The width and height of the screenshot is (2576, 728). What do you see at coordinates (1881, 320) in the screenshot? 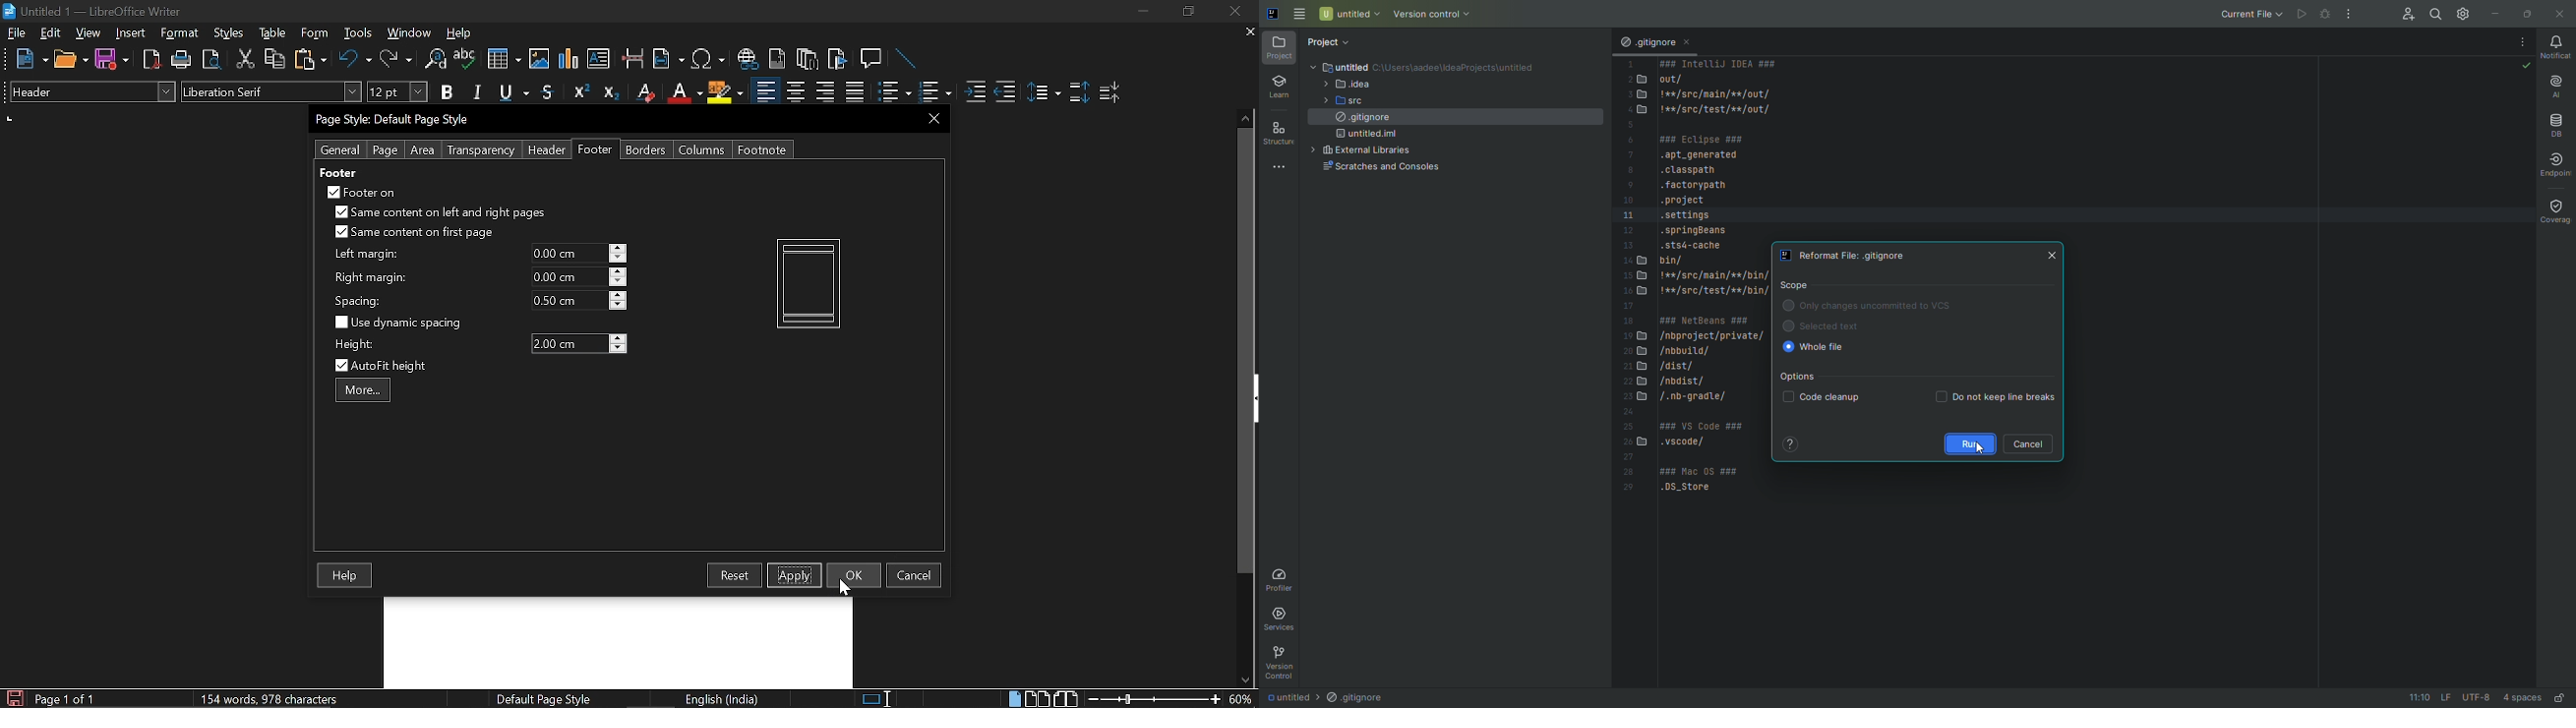
I see `Scope: Whole file (checked)` at bounding box center [1881, 320].